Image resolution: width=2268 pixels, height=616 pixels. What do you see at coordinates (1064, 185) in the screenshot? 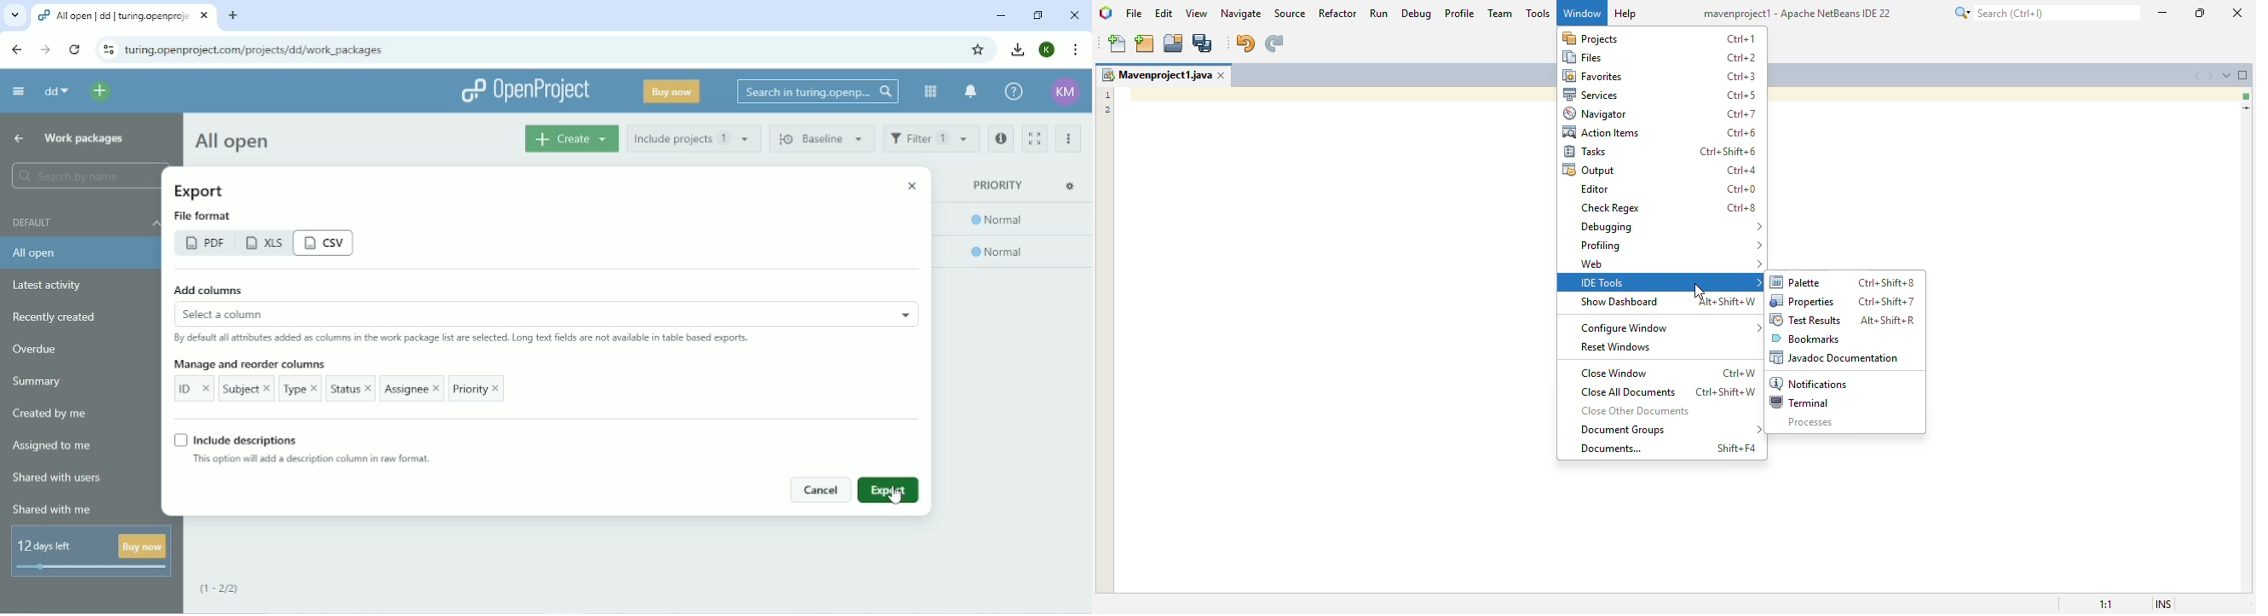
I see `settings` at bounding box center [1064, 185].